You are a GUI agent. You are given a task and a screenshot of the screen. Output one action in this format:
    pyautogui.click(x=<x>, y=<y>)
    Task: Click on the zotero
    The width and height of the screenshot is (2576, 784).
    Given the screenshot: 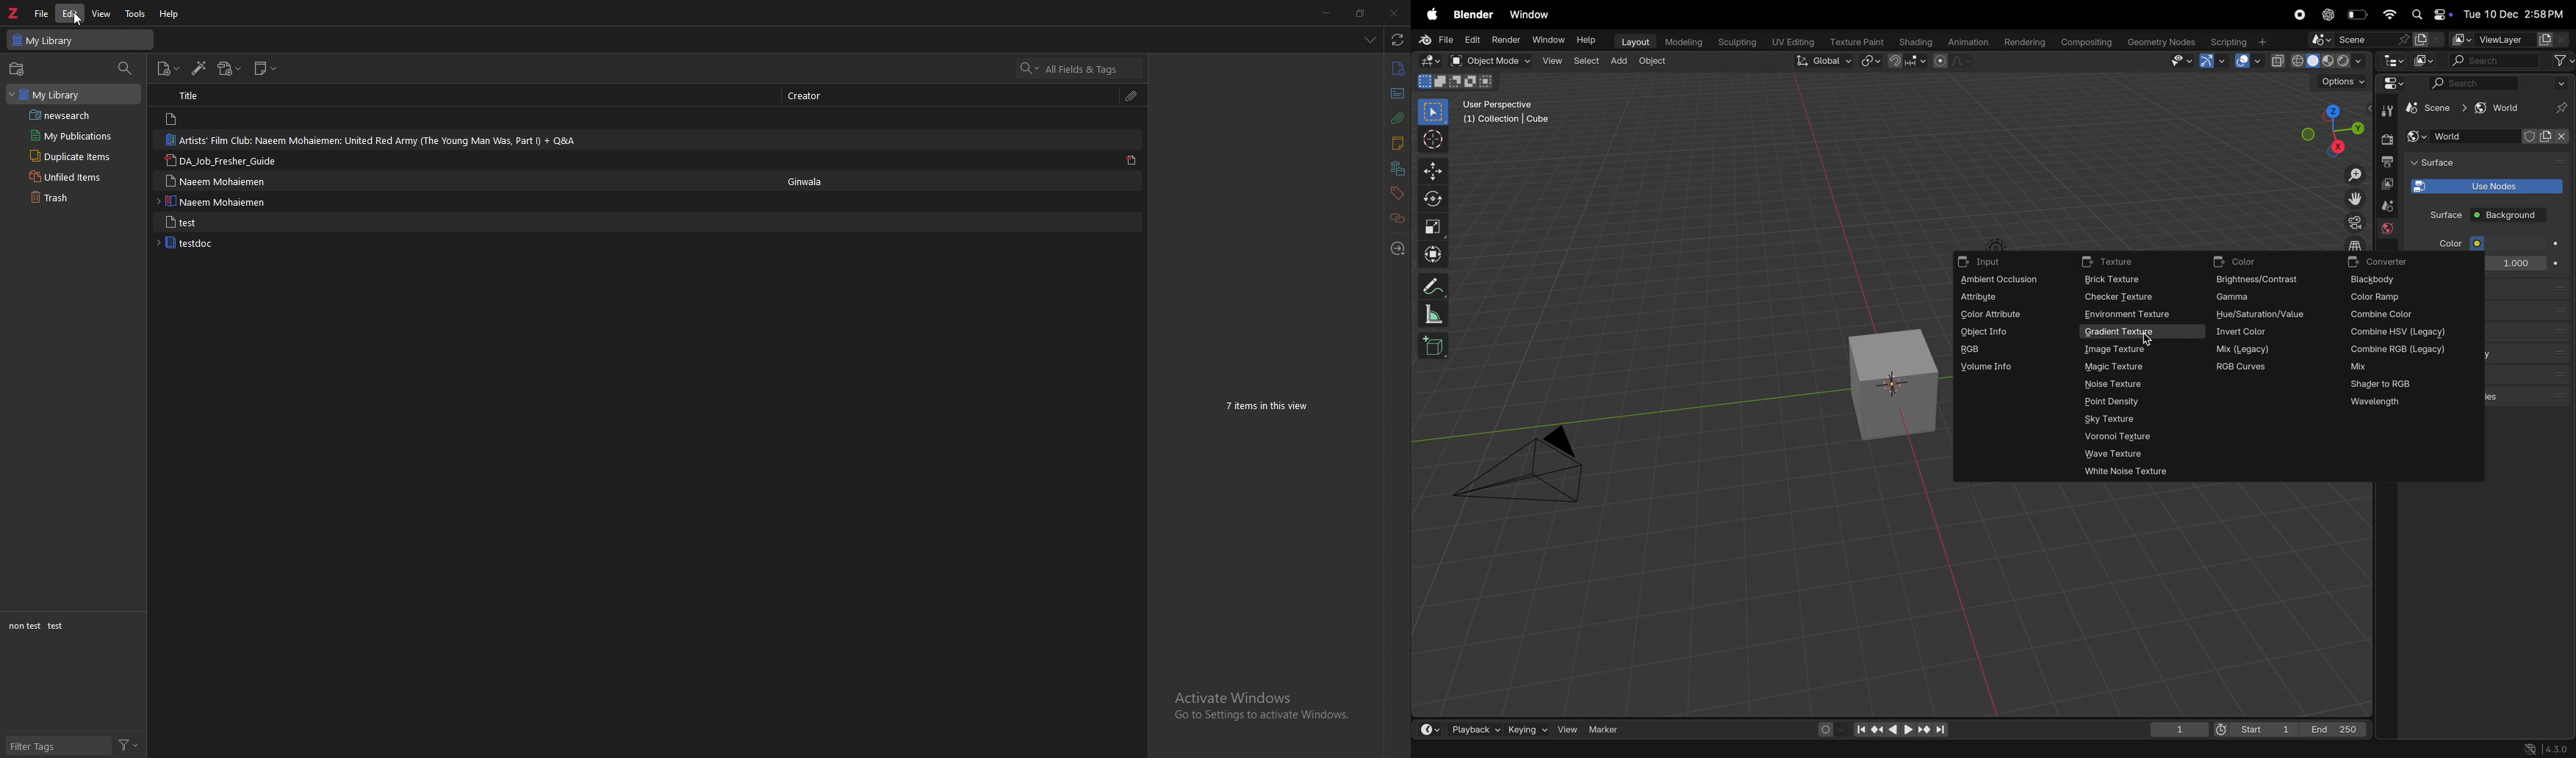 What is the action you would take?
    pyautogui.click(x=14, y=13)
    